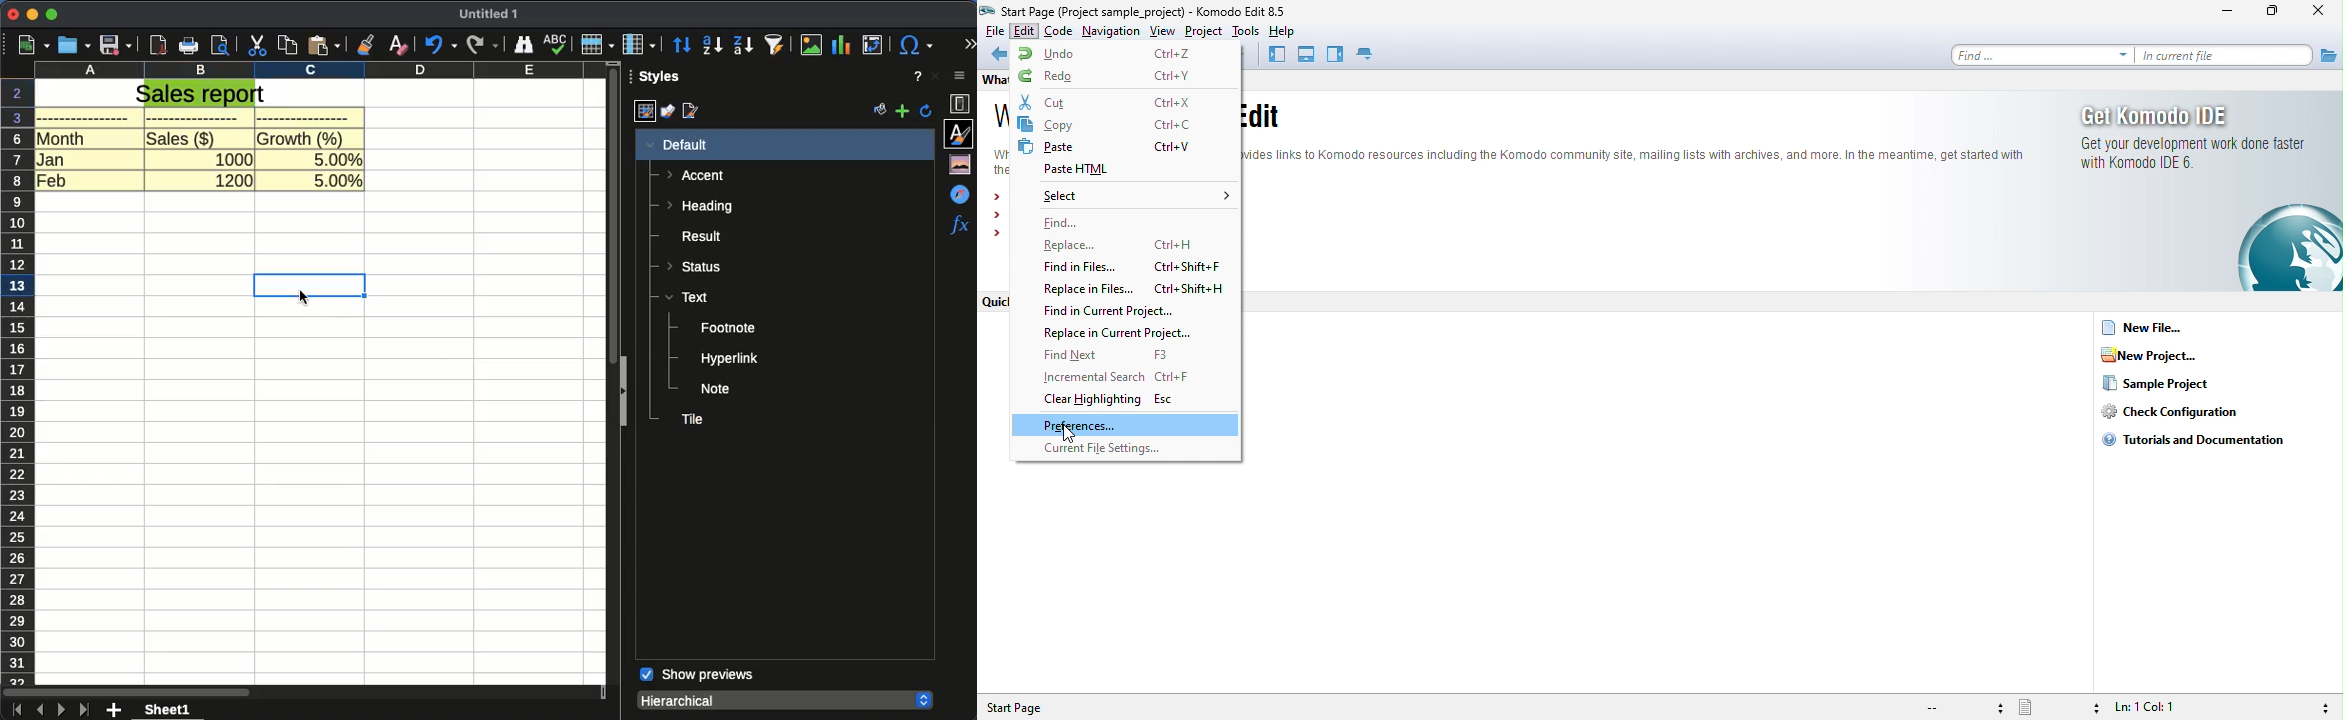  I want to click on cell styles, so click(645, 112).